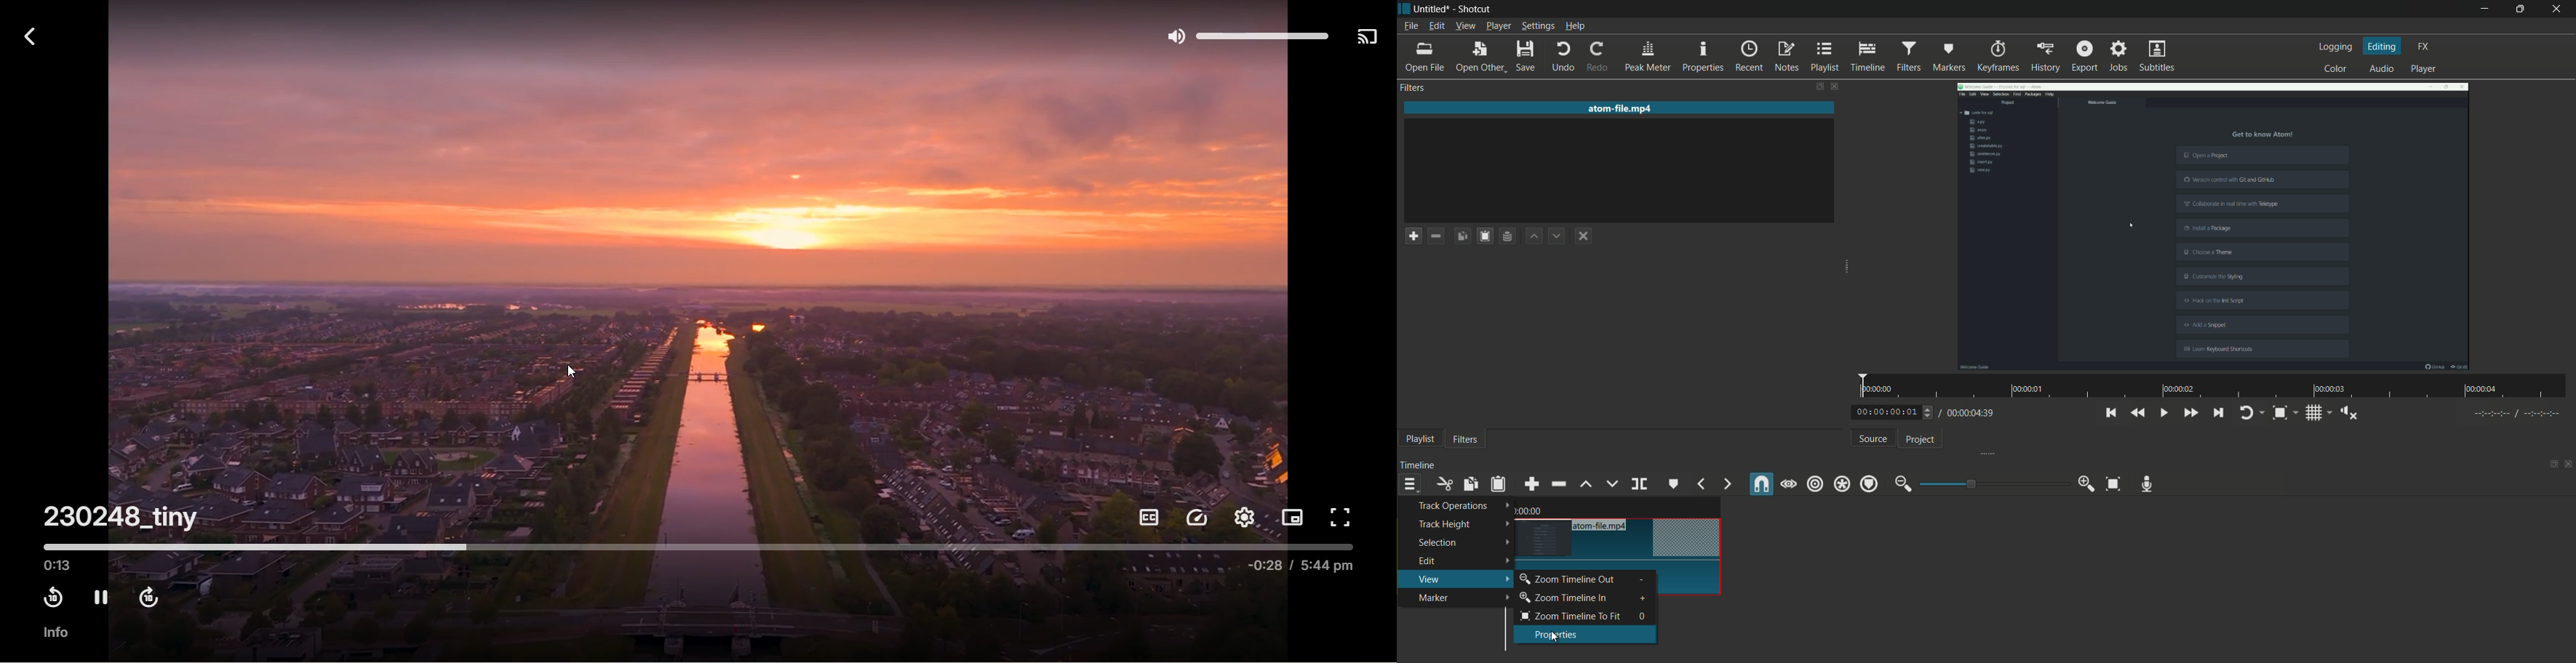  What do you see at coordinates (1566, 580) in the screenshot?
I see `zoom timeline out` at bounding box center [1566, 580].